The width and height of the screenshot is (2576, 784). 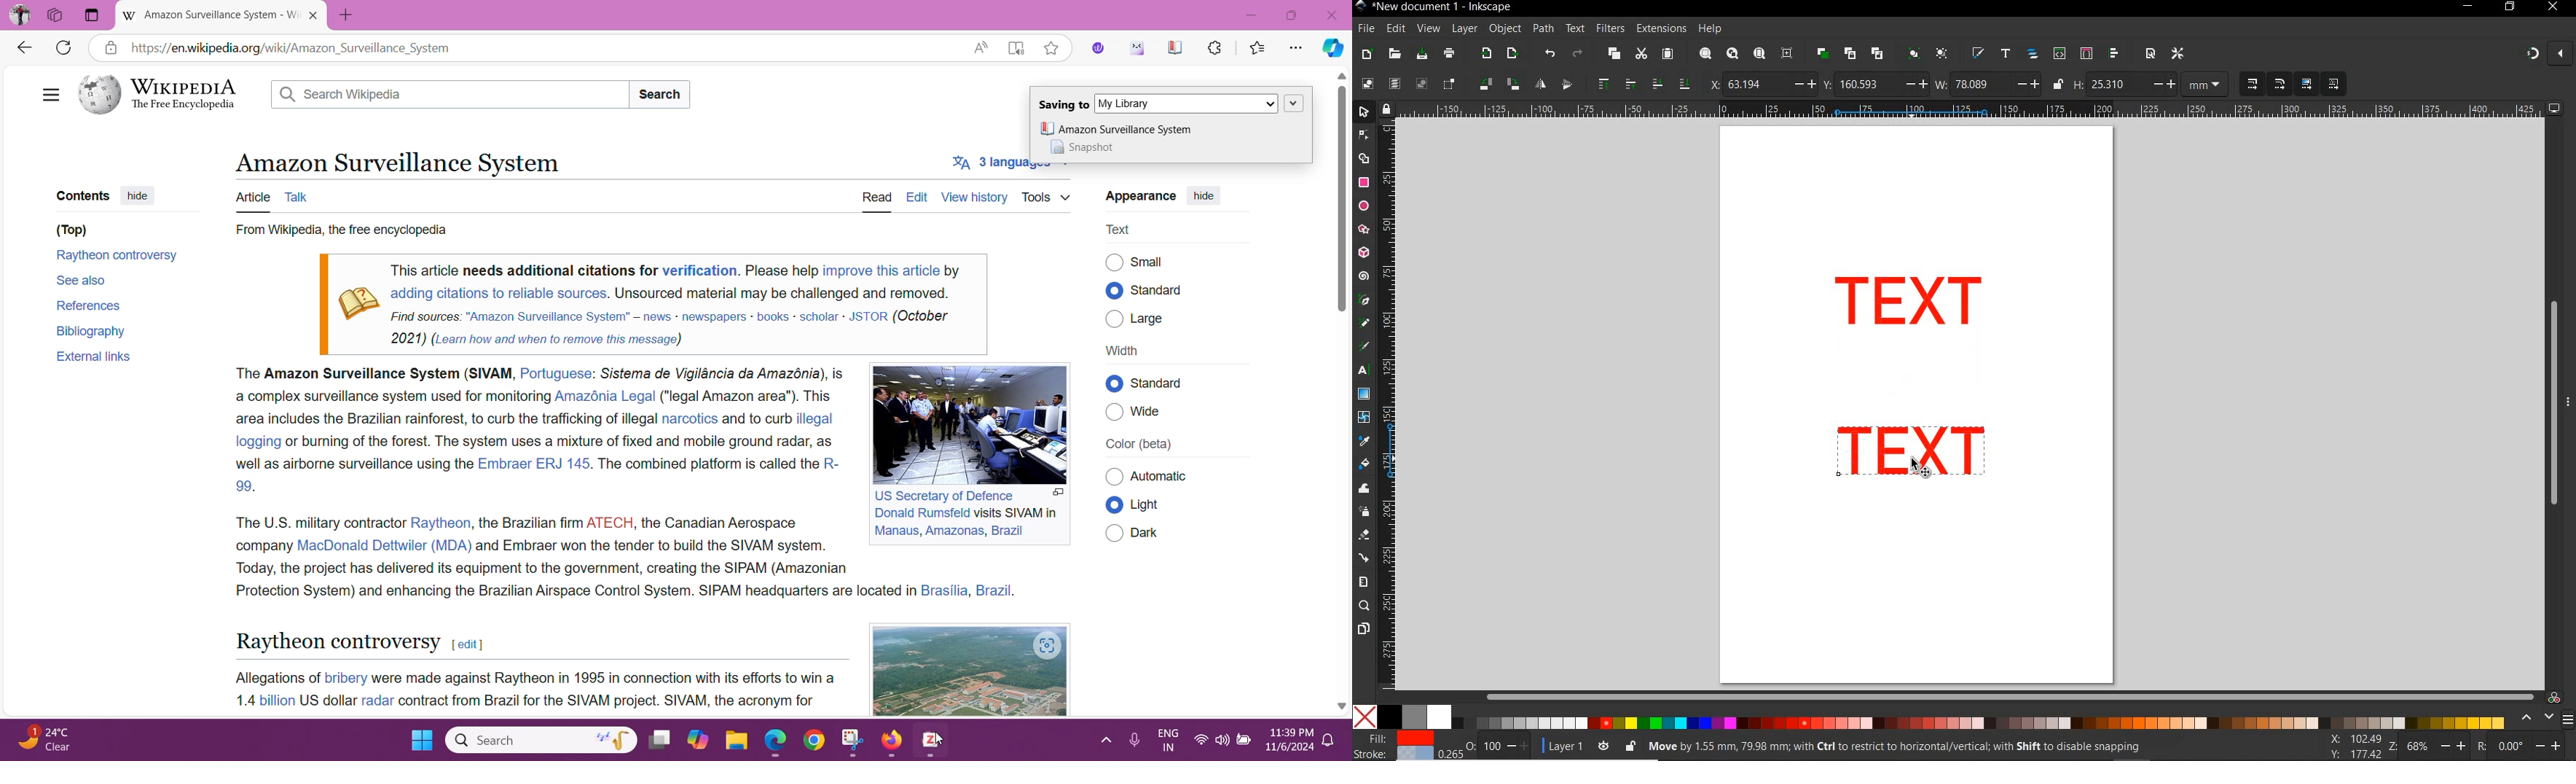 What do you see at coordinates (373, 375) in the screenshot?
I see `The Amazon Surveillance System (SIVAM,` at bounding box center [373, 375].